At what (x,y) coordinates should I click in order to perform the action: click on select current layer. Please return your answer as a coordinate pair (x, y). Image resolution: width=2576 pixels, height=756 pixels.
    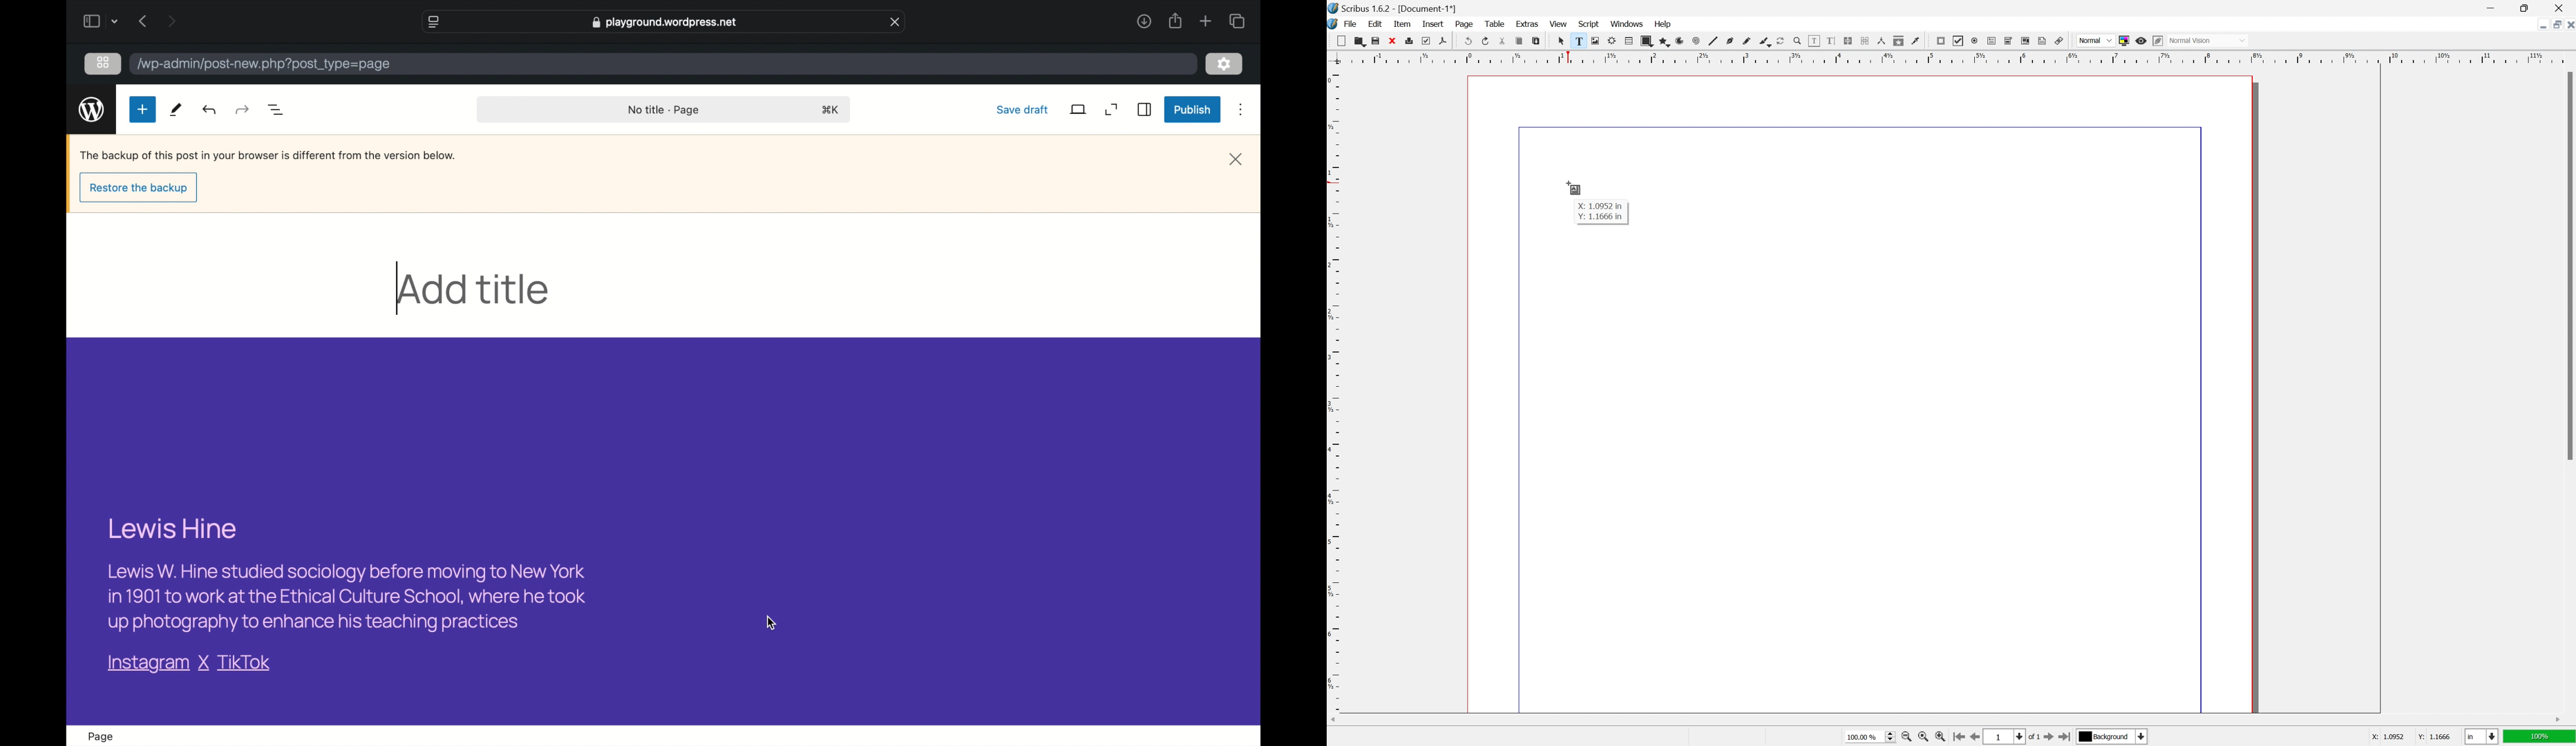
    Looking at the image, I should click on (2113, 738).